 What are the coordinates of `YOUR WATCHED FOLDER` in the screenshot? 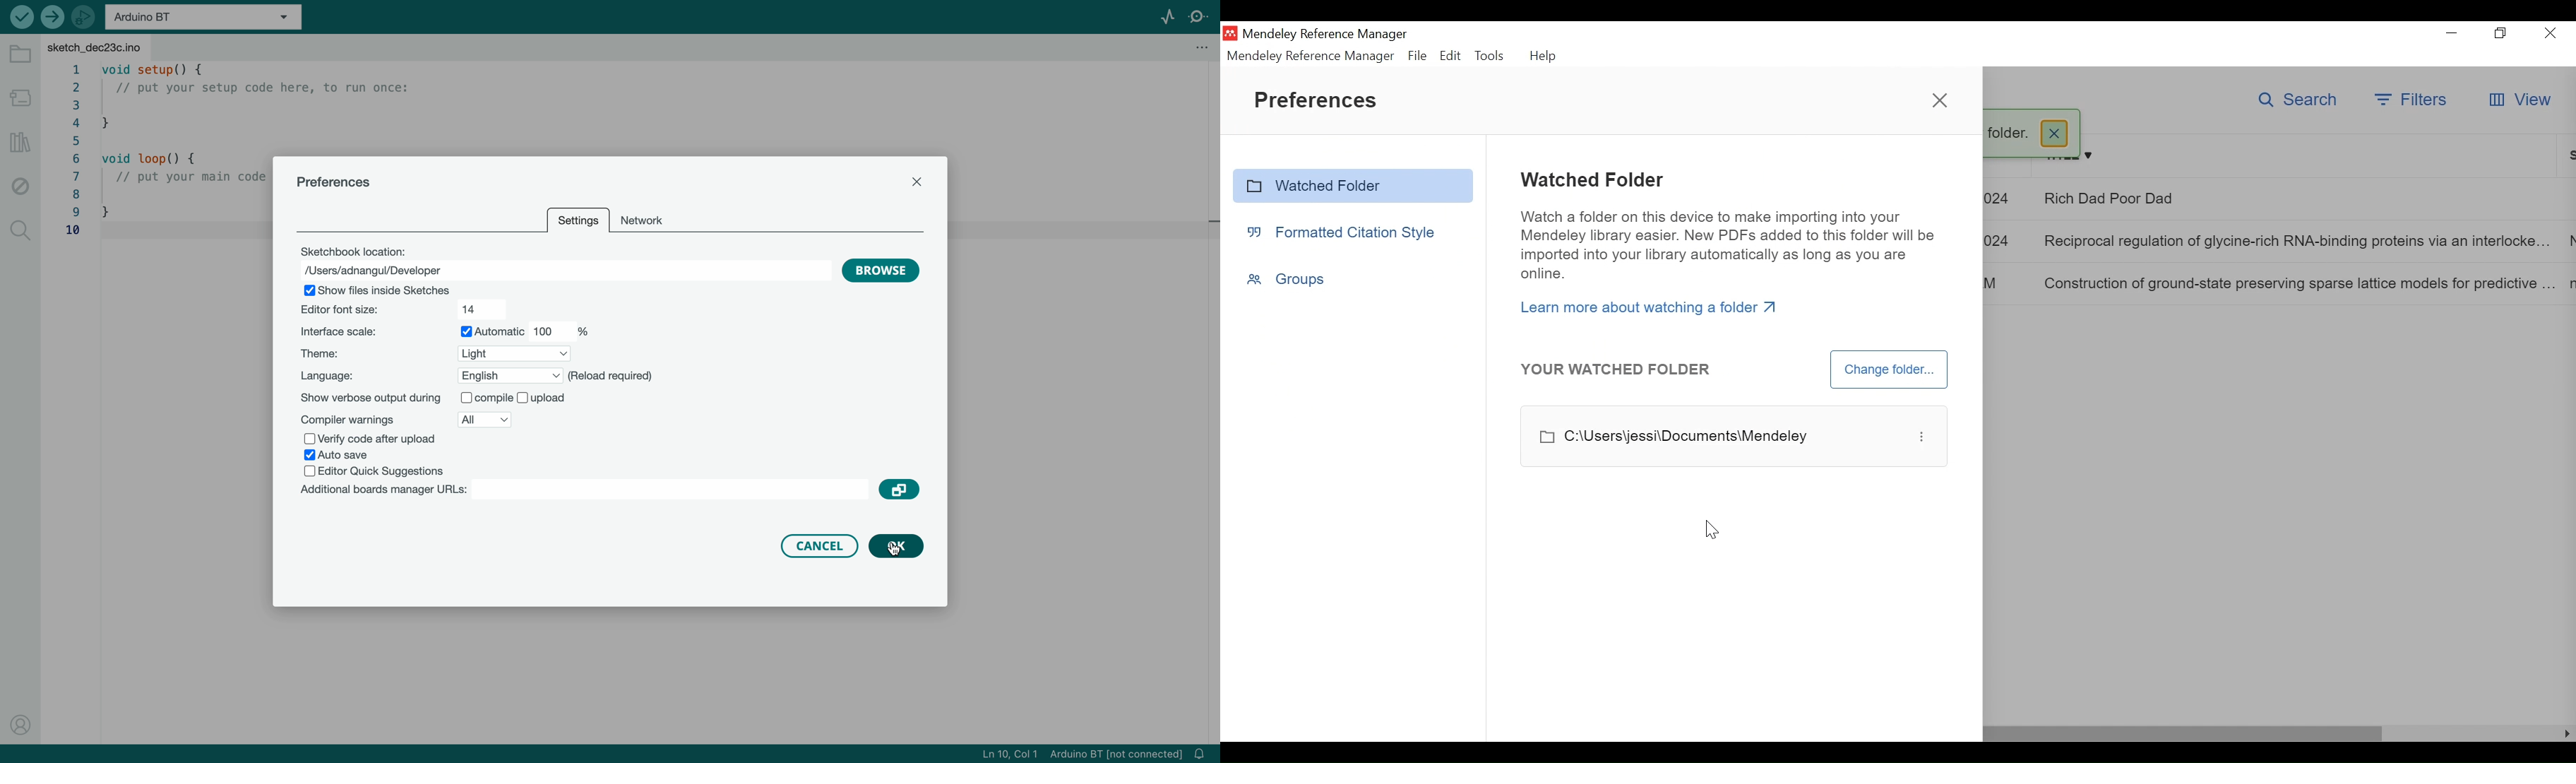 It's located at (1620, 369).